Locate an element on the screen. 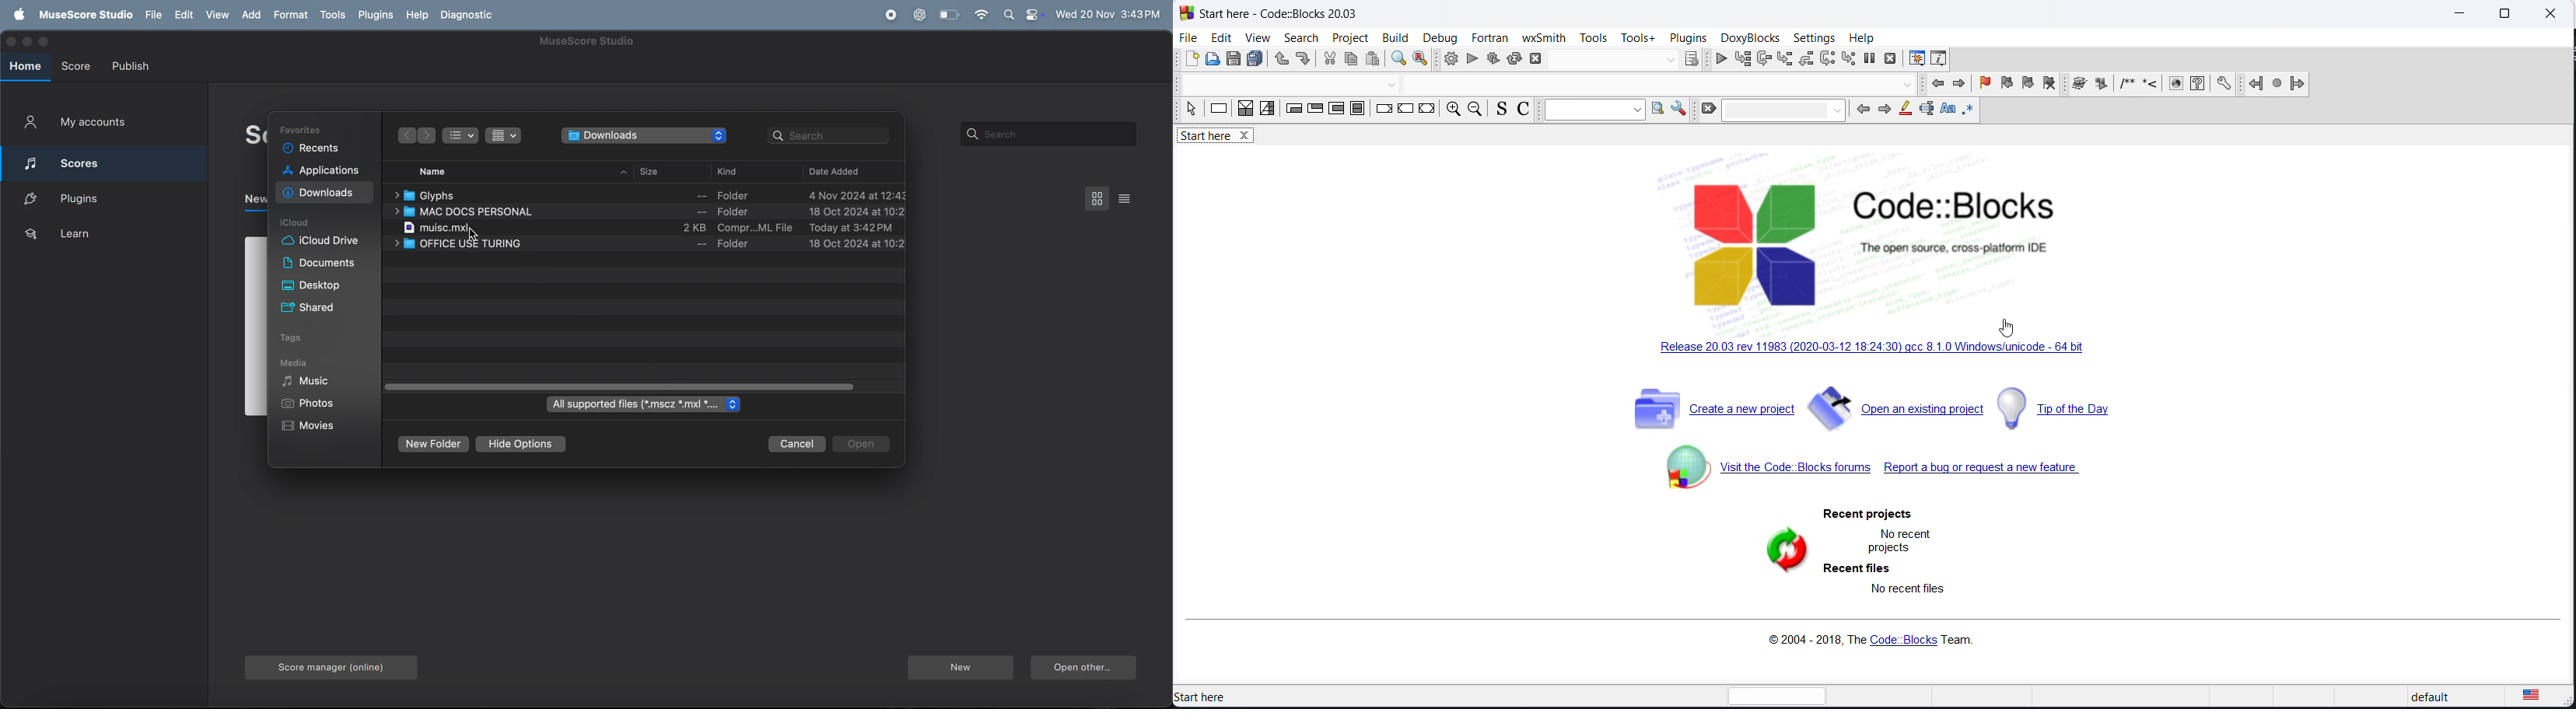 This screenshot has width=2576, height=728. debugging window is located at coordinates (1916, 58).